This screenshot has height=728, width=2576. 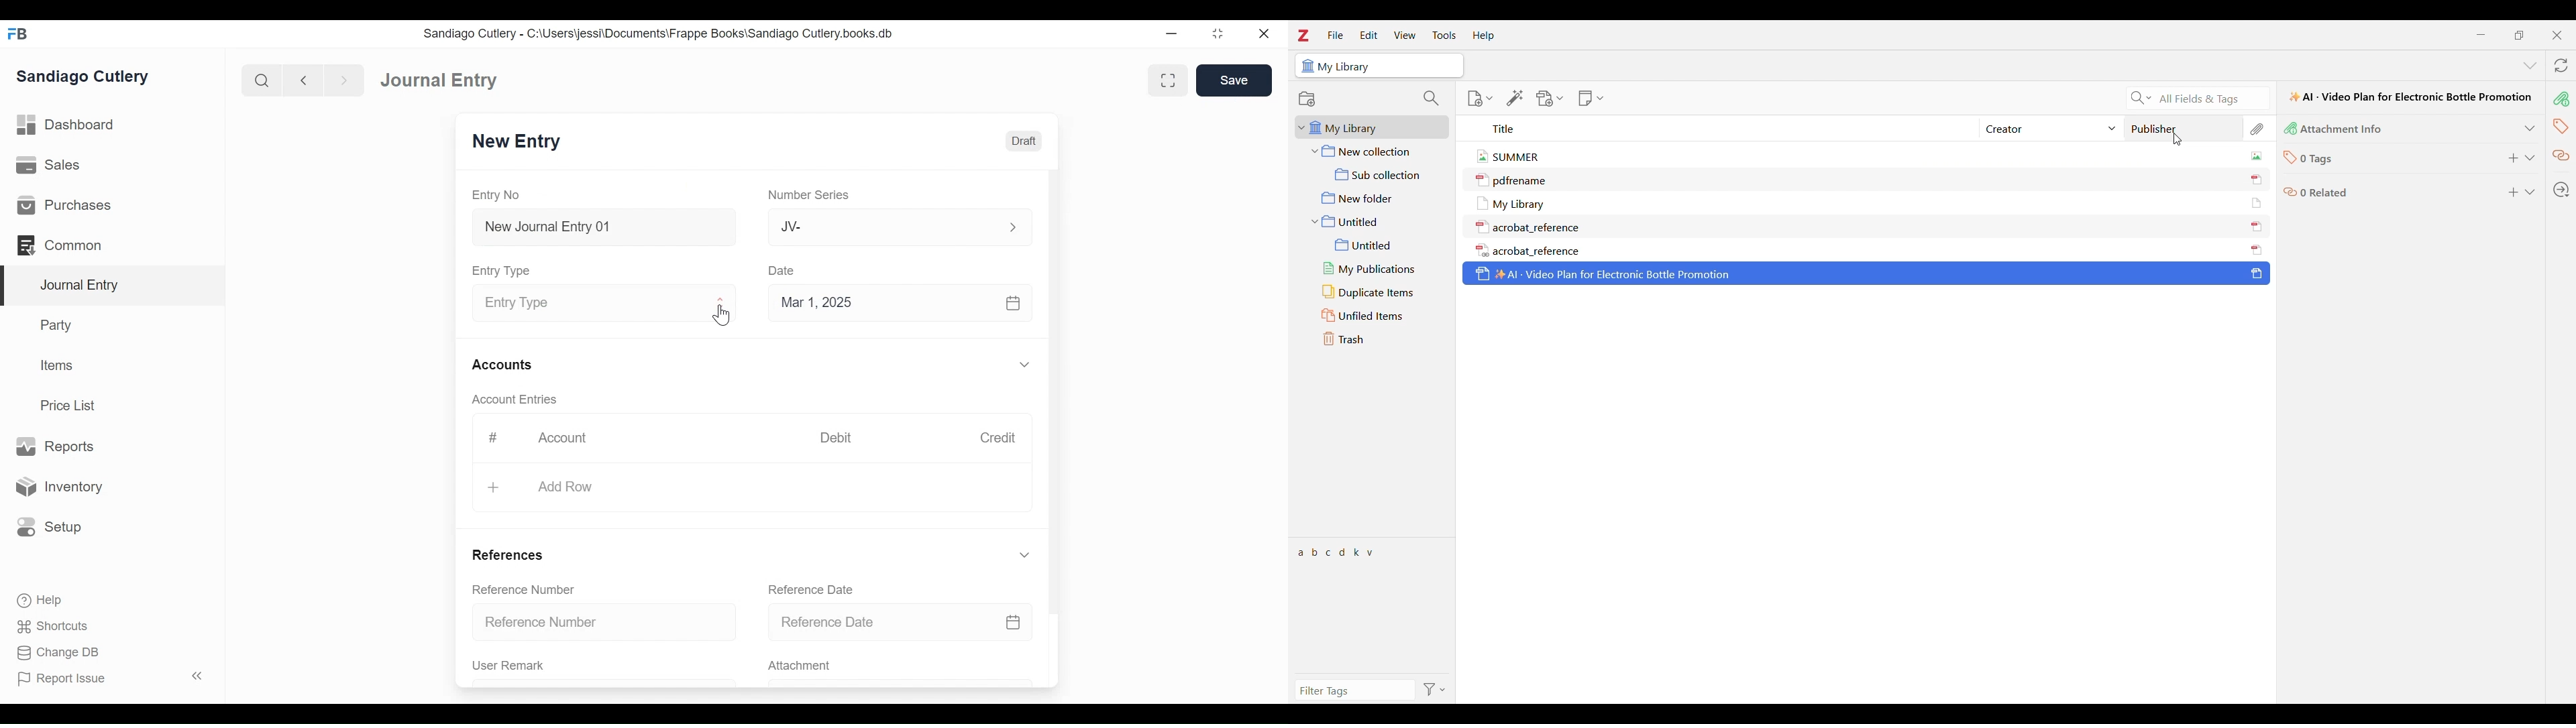 I want to click on Draft, so click(x=1022, y=141).